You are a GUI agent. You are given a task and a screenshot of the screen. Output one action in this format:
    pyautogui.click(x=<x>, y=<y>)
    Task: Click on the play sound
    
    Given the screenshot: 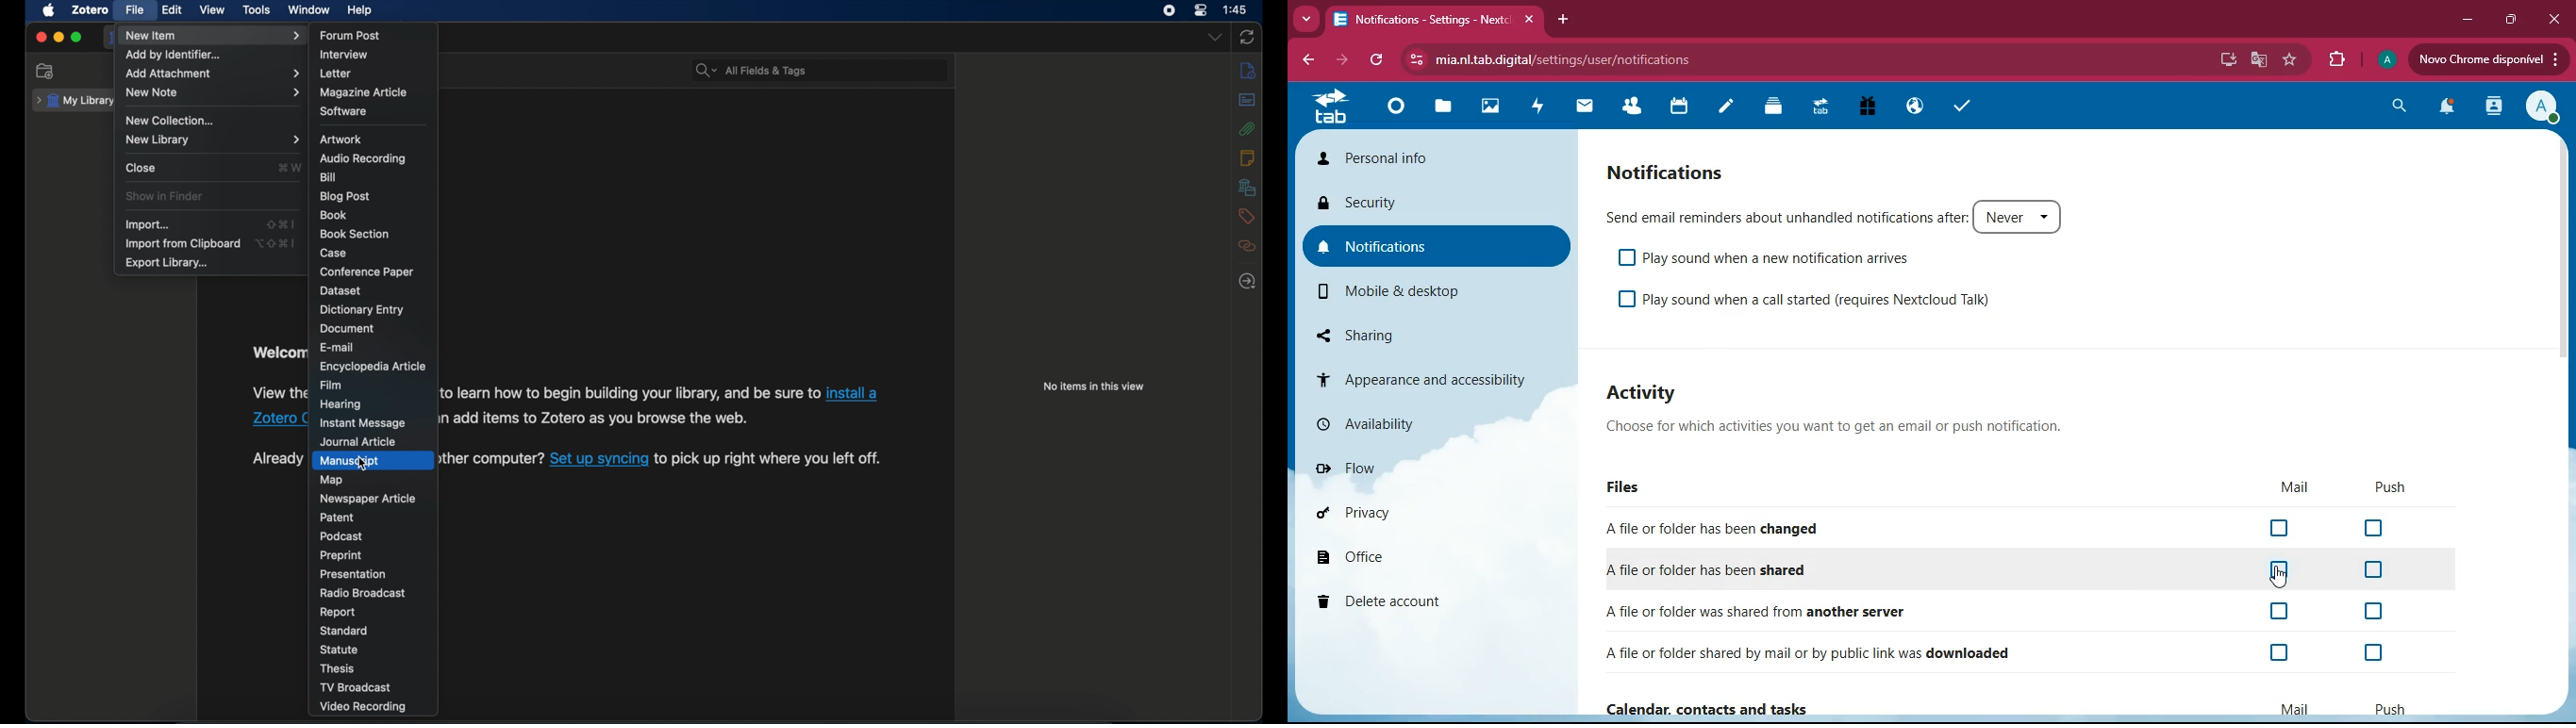 What is the action you would take?
    pyautogui.click(x=1770, y=257)
    